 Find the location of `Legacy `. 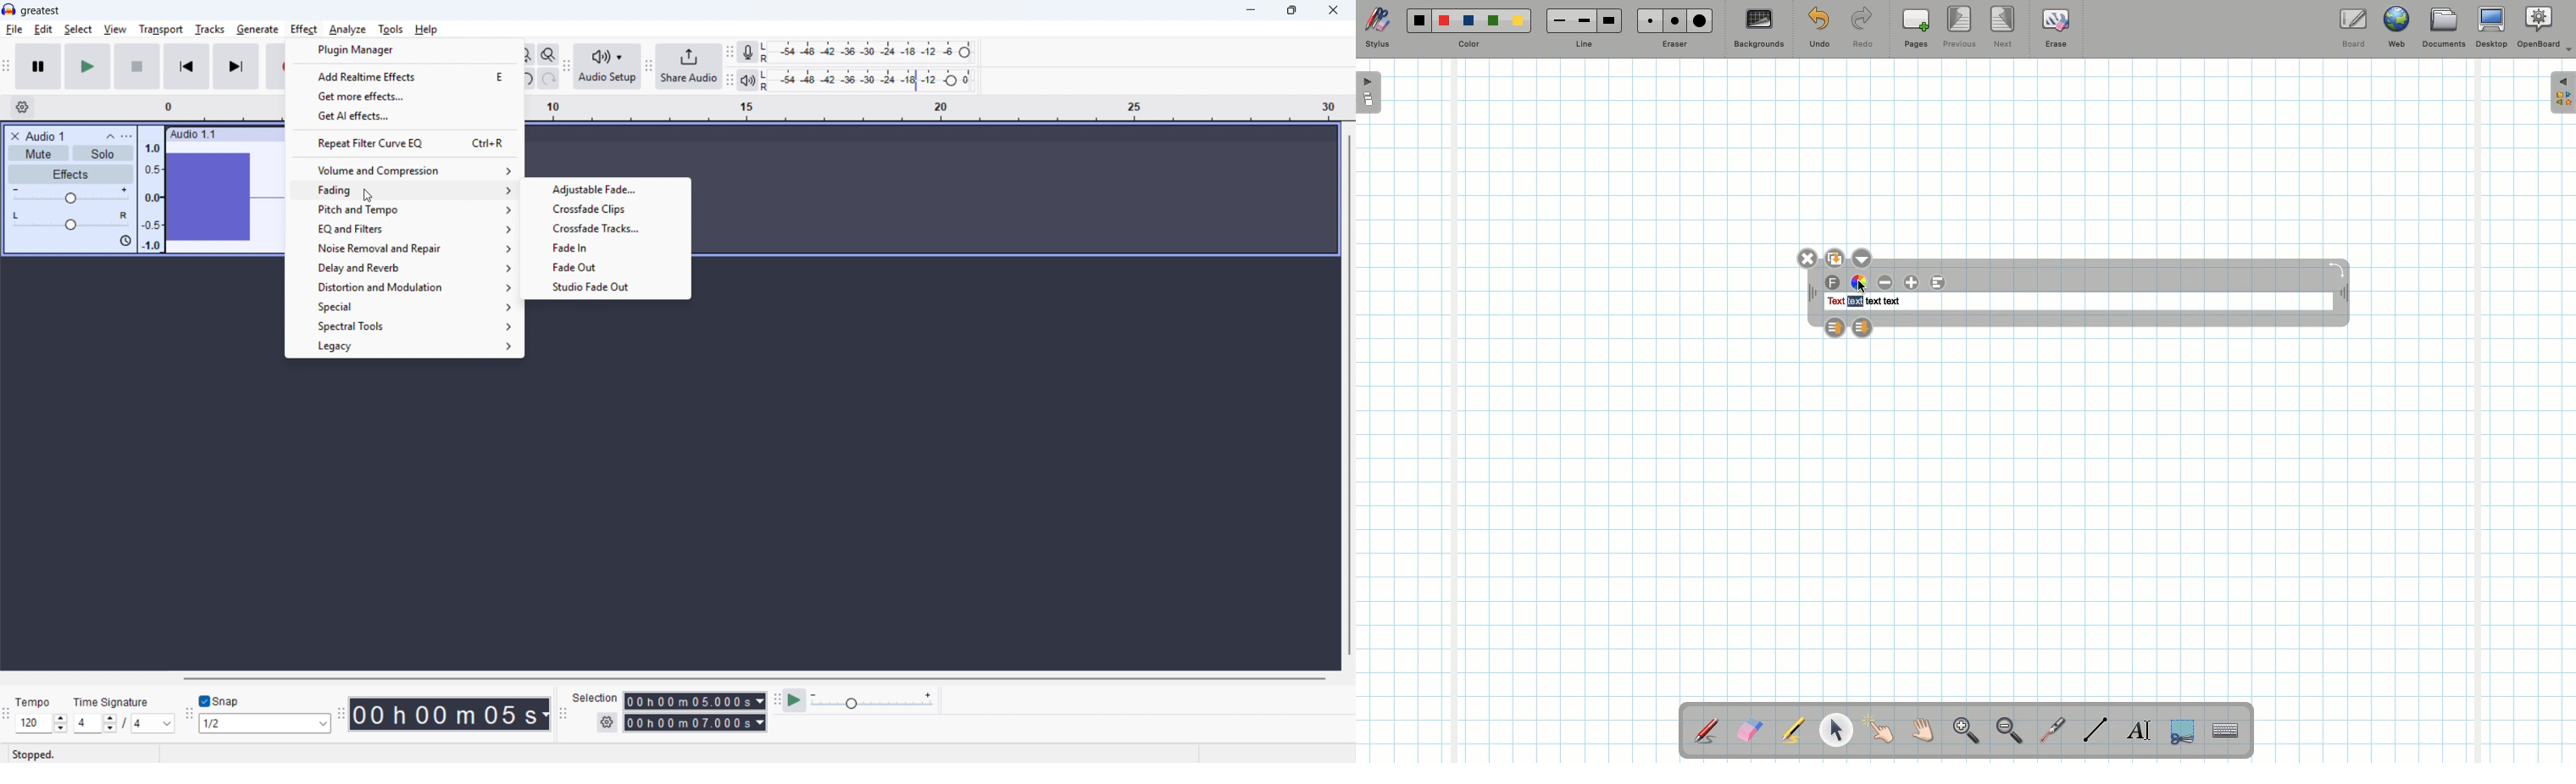

Legacy  is located at coordinates (405, 348).